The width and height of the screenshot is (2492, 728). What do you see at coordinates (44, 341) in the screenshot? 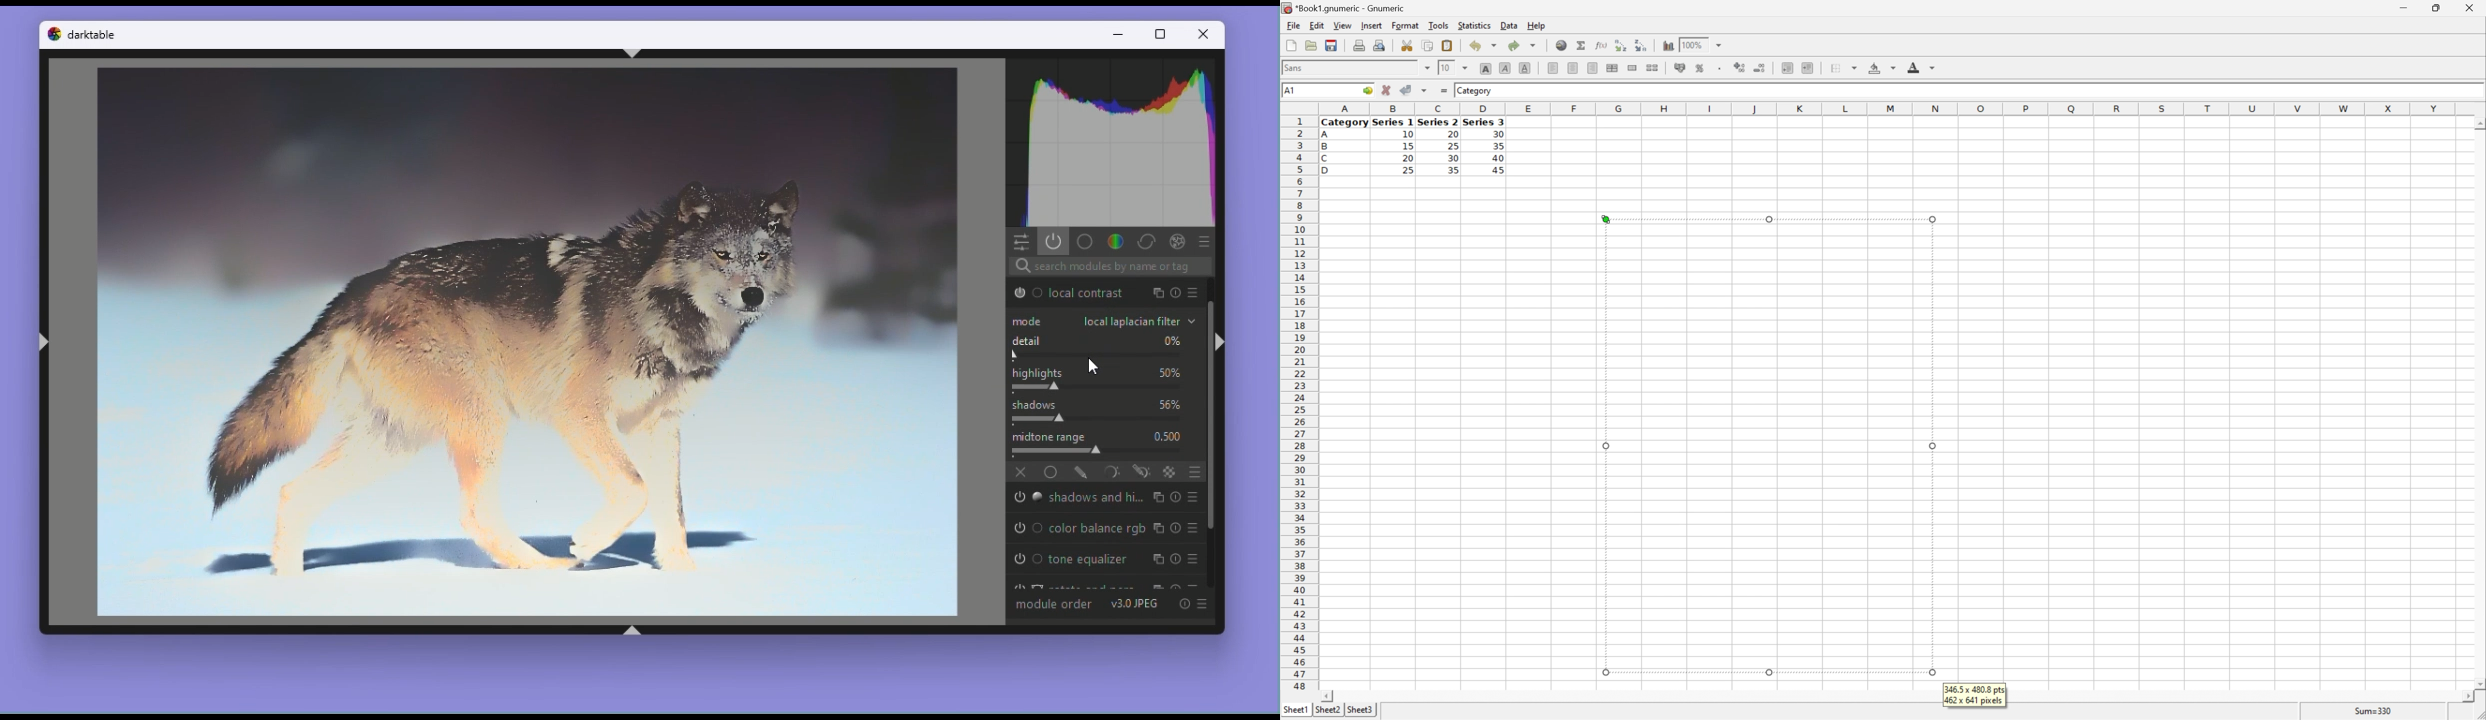
I see `shift+ctrl+l` at bounding box center [44, 341].